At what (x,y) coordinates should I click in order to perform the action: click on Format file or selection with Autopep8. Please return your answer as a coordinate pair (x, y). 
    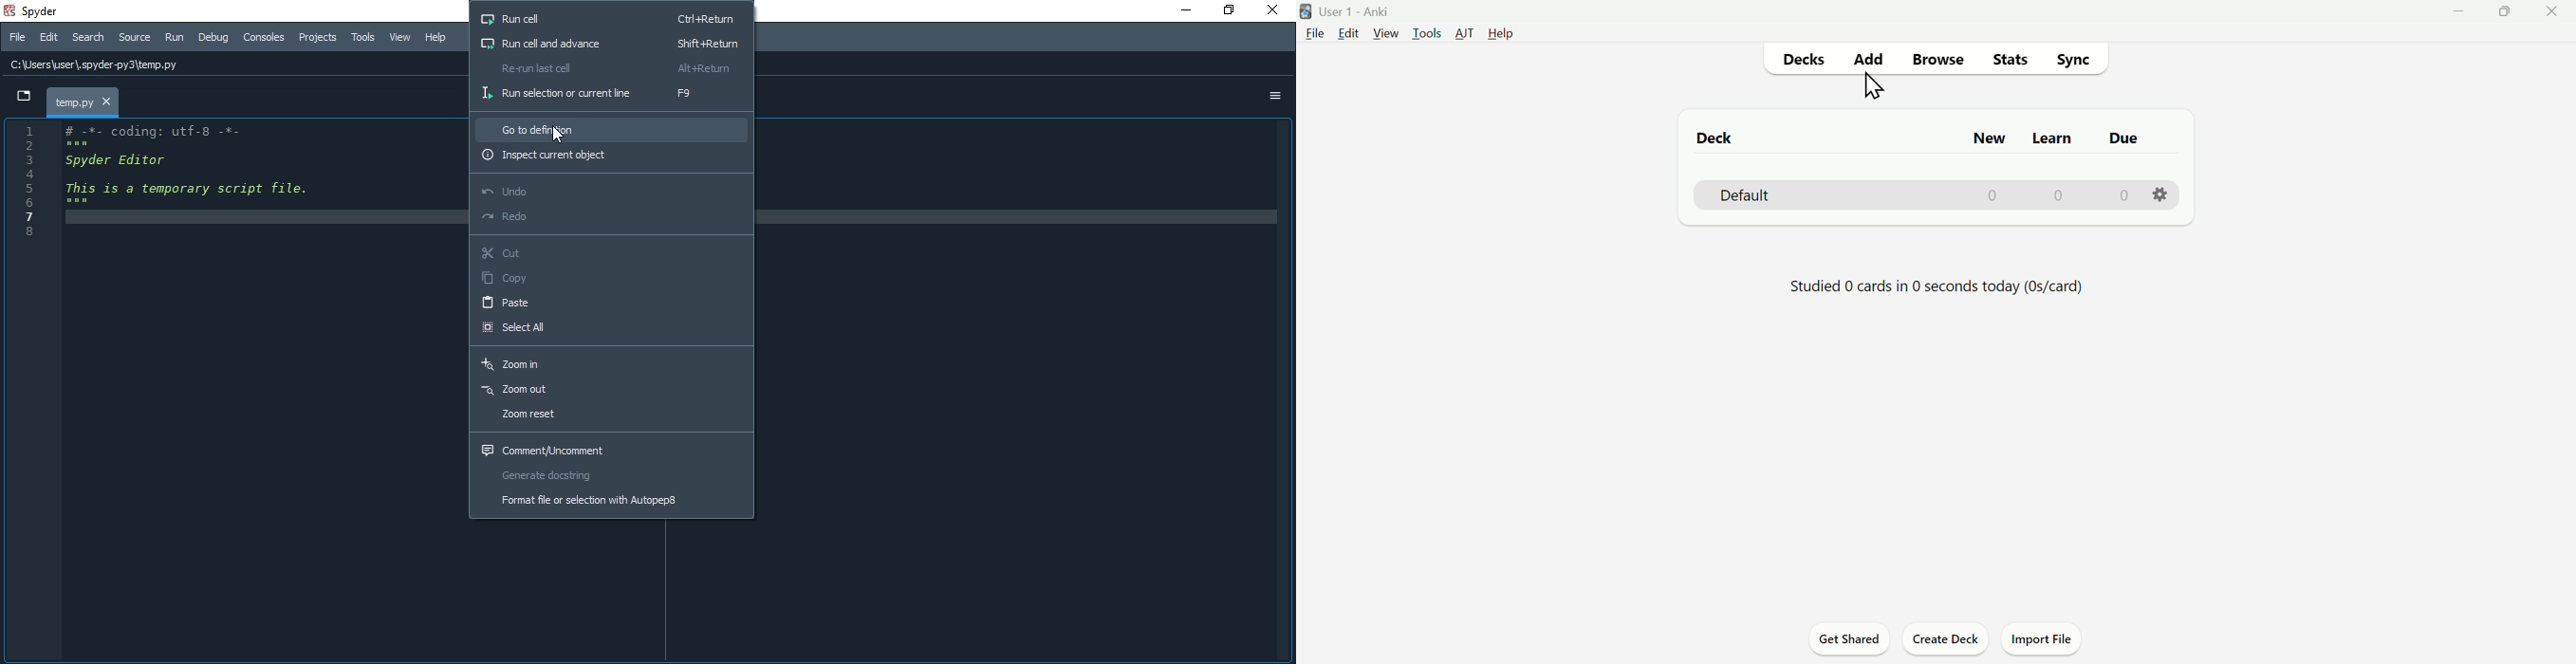
    Looking at the image, I should click on (610, 504).